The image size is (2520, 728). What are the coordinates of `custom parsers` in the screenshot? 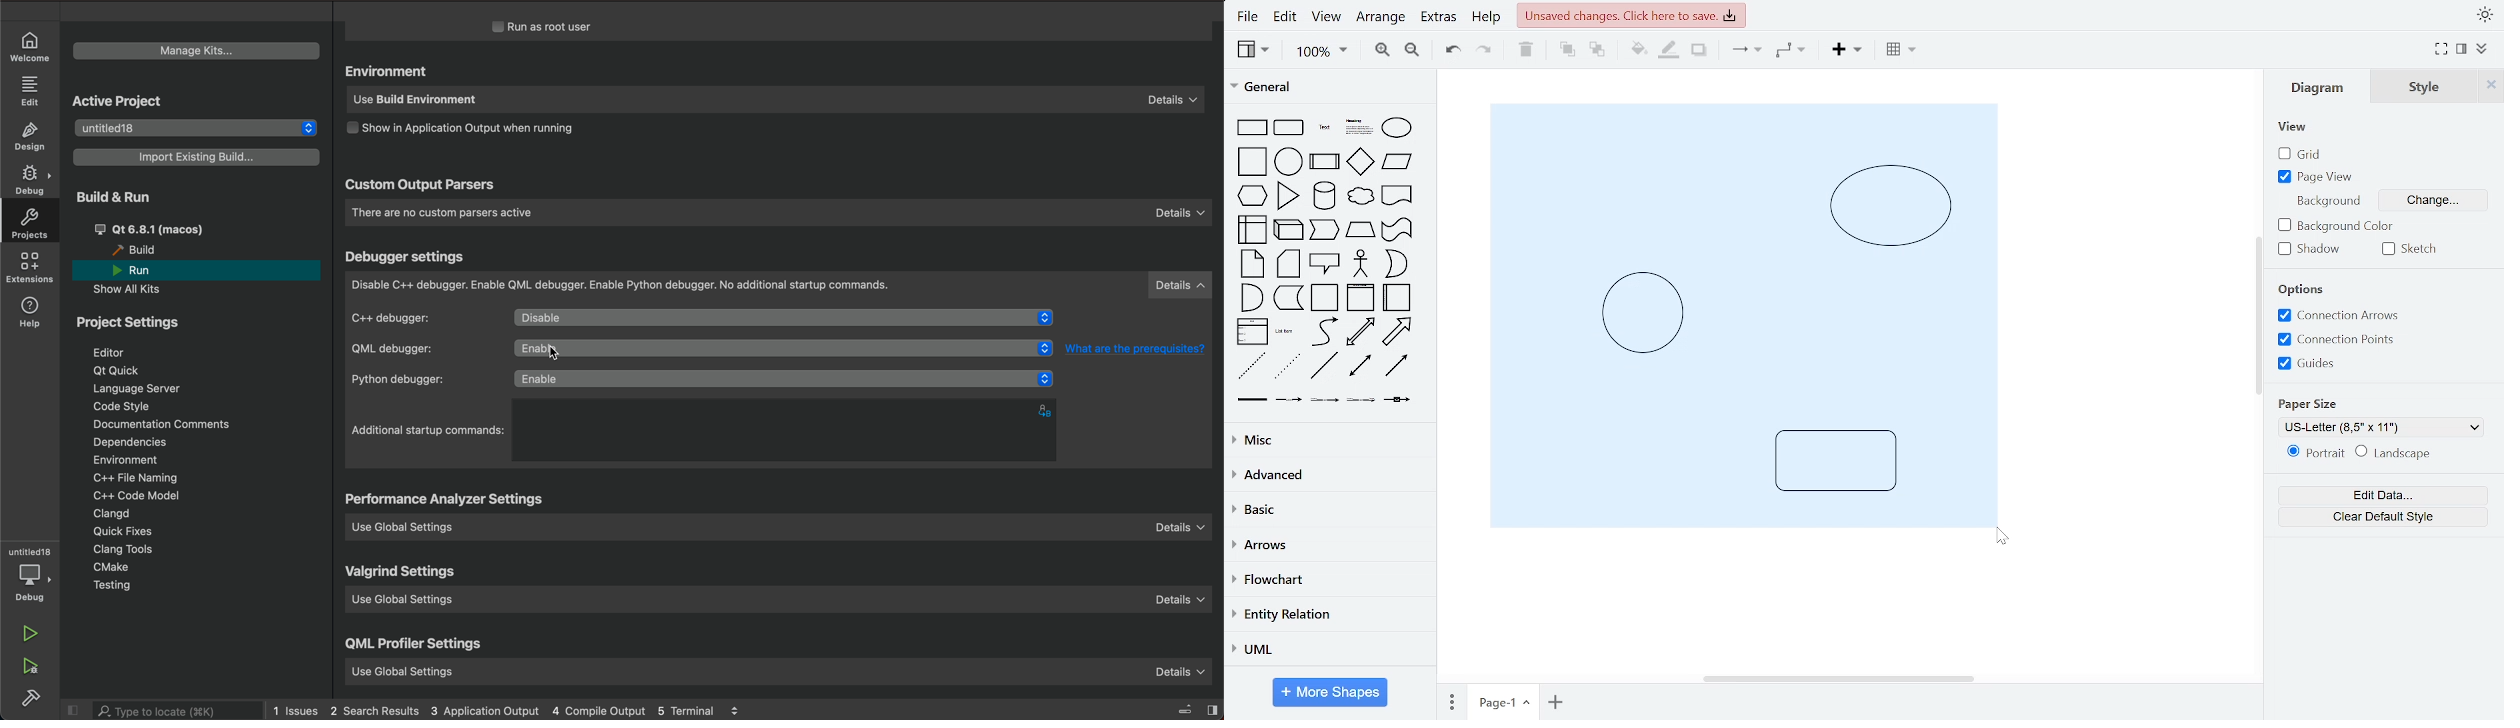 It's located at (777, 213).